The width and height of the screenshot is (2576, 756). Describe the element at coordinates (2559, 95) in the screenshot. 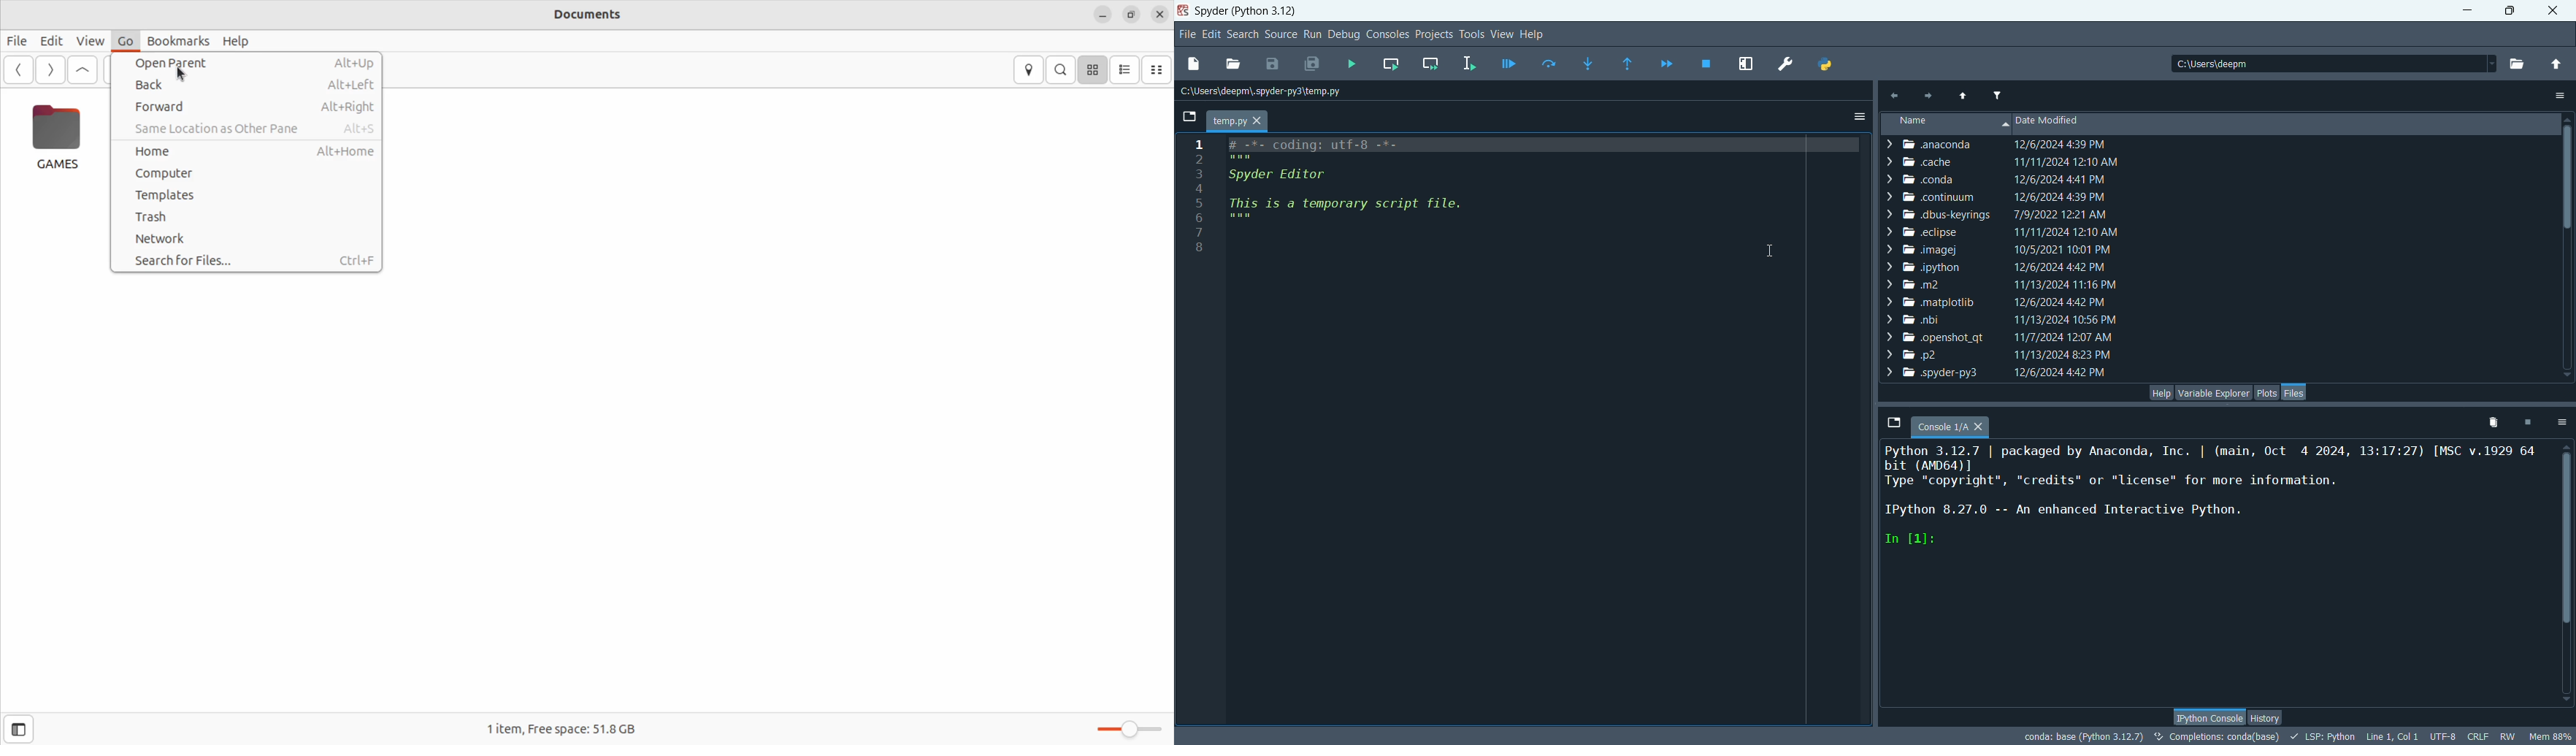

I see `options` at that location.